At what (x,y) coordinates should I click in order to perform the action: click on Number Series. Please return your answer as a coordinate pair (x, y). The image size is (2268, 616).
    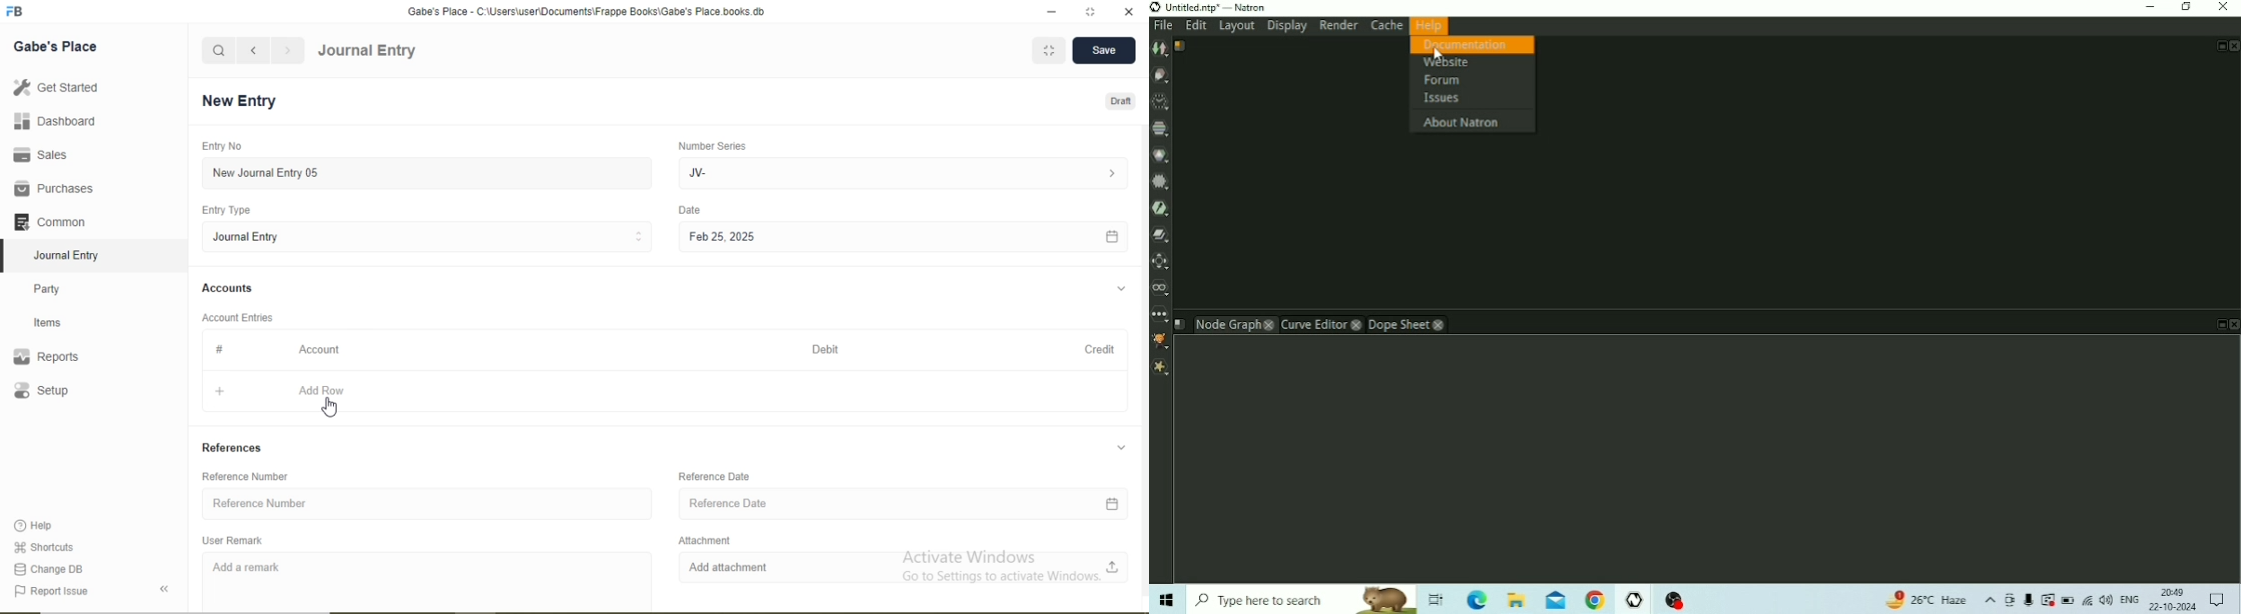
    Looking at the image, I should click on (711, 145).